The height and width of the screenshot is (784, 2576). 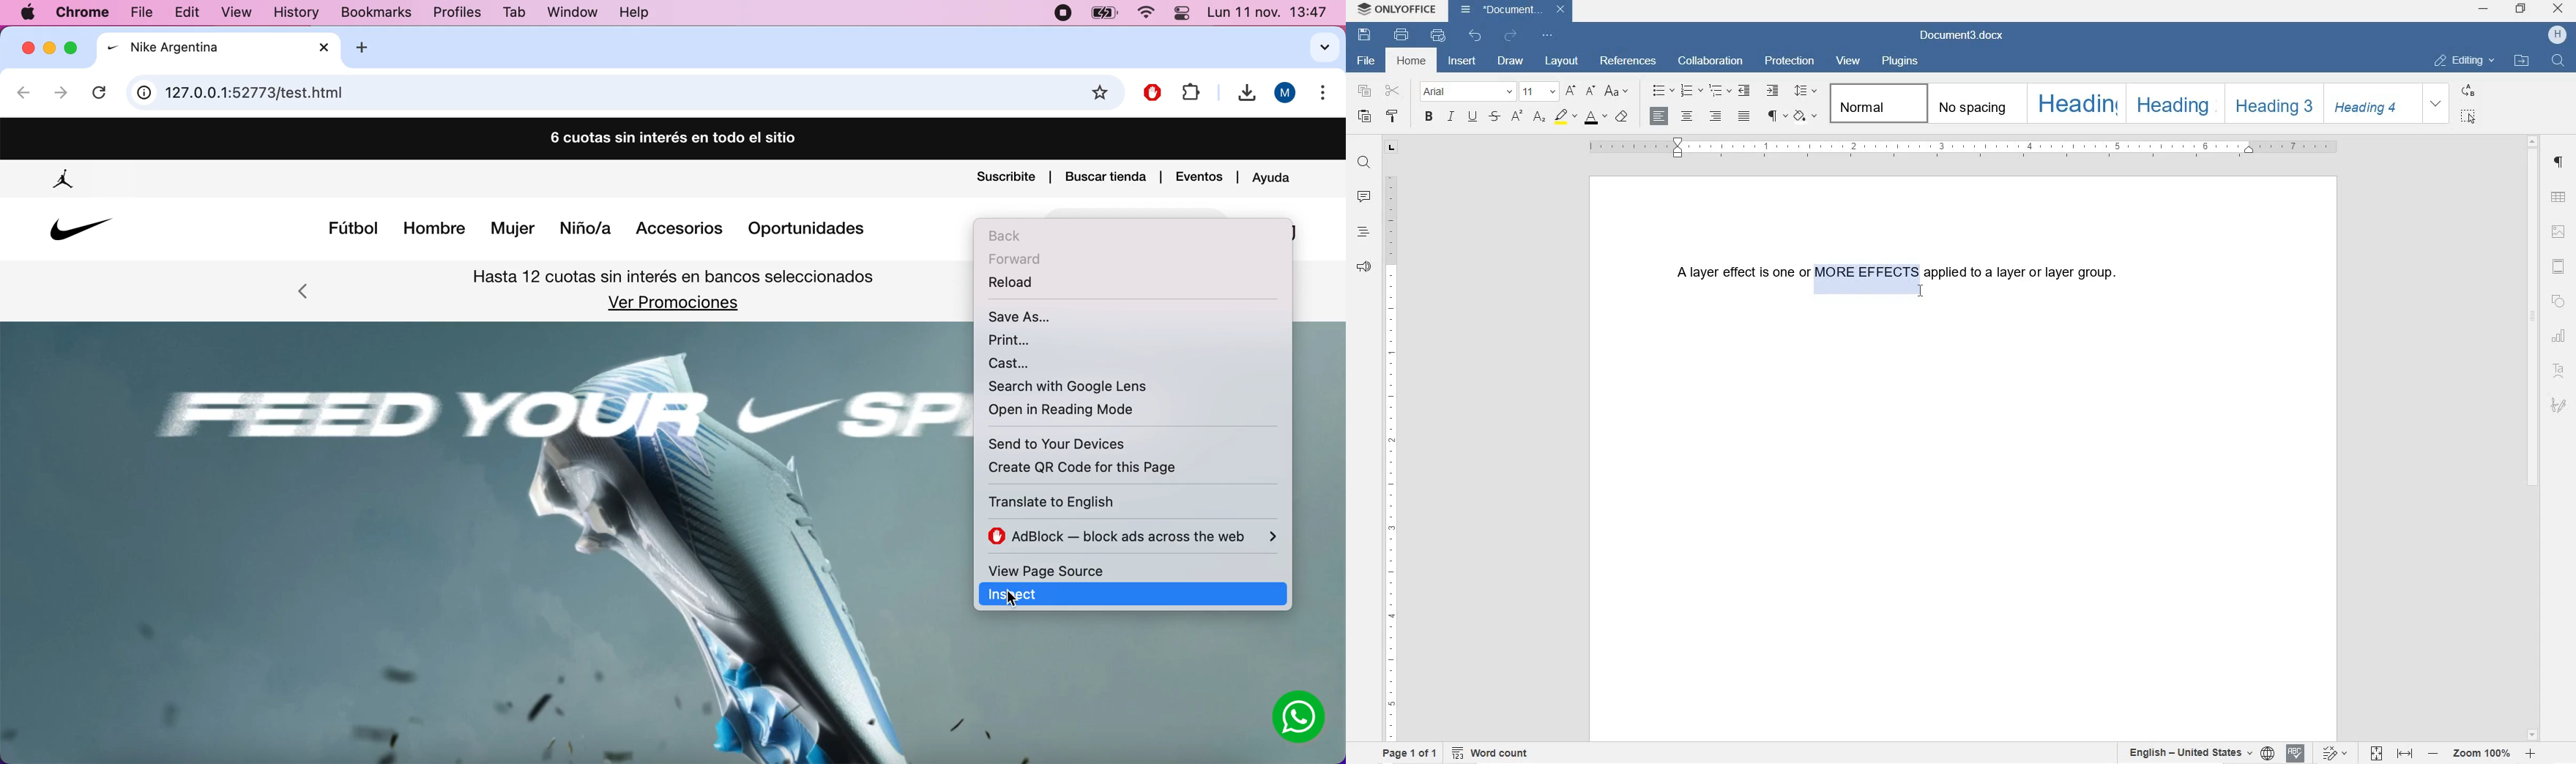 What do you see at coordinates (2558, 10) in the screenshot?
I see `CLOSE` at bounding box center [2558, 10].